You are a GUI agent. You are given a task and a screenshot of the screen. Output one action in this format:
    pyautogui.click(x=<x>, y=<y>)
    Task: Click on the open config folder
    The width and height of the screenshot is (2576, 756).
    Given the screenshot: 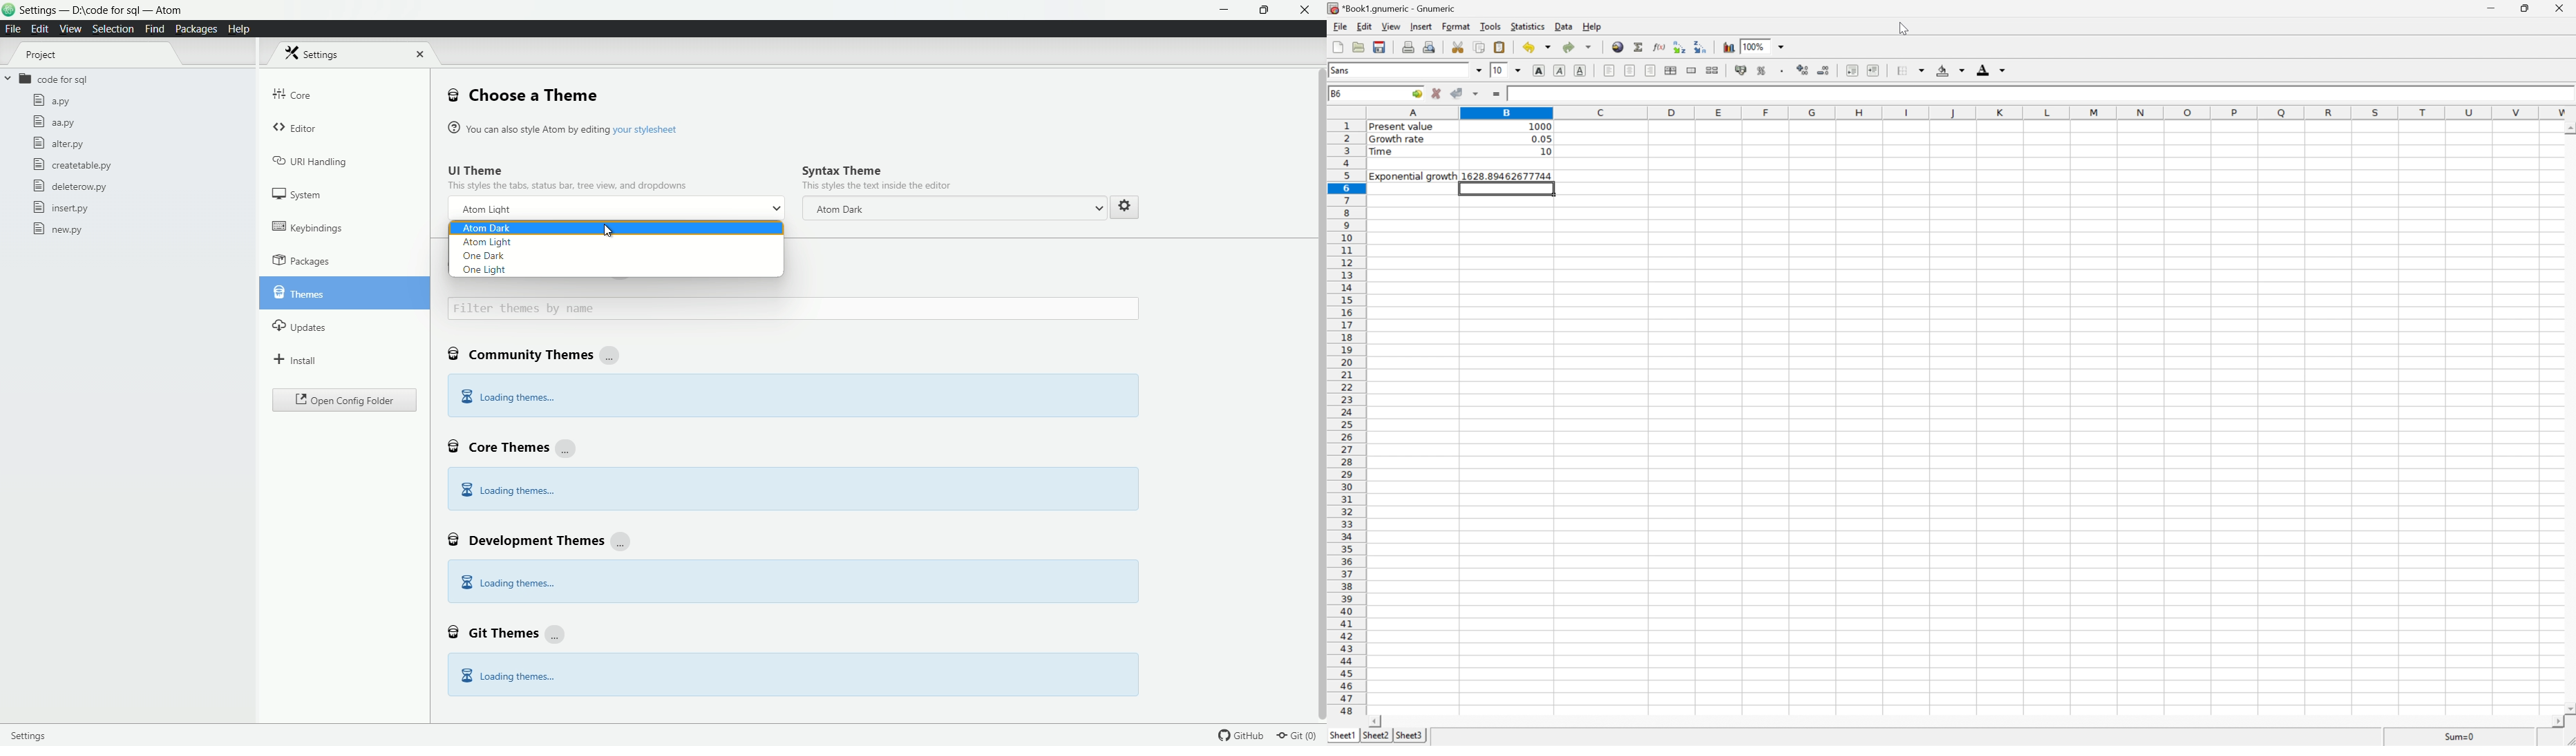 What is the action you would take?
    pyautogui.click(x=344, y=401)
    